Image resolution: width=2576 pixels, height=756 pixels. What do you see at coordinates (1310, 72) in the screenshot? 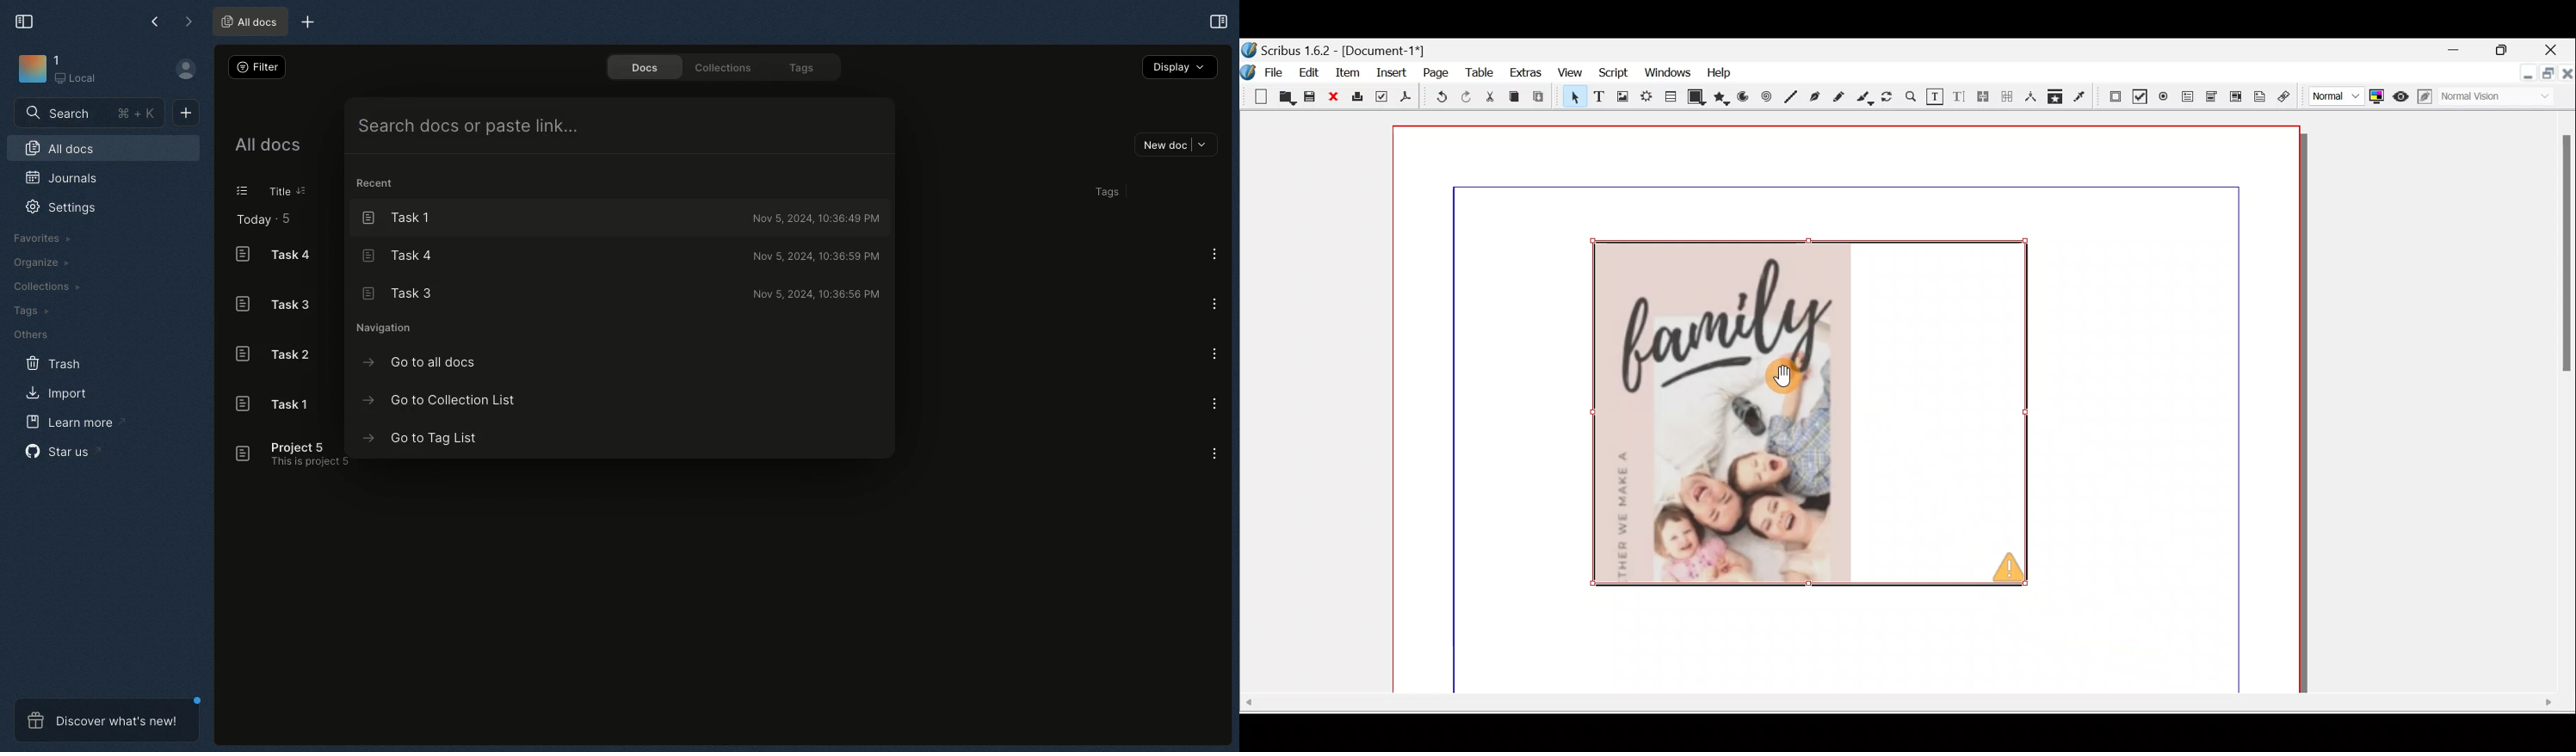
I see `Edit` at bounding box center [1310, 72].